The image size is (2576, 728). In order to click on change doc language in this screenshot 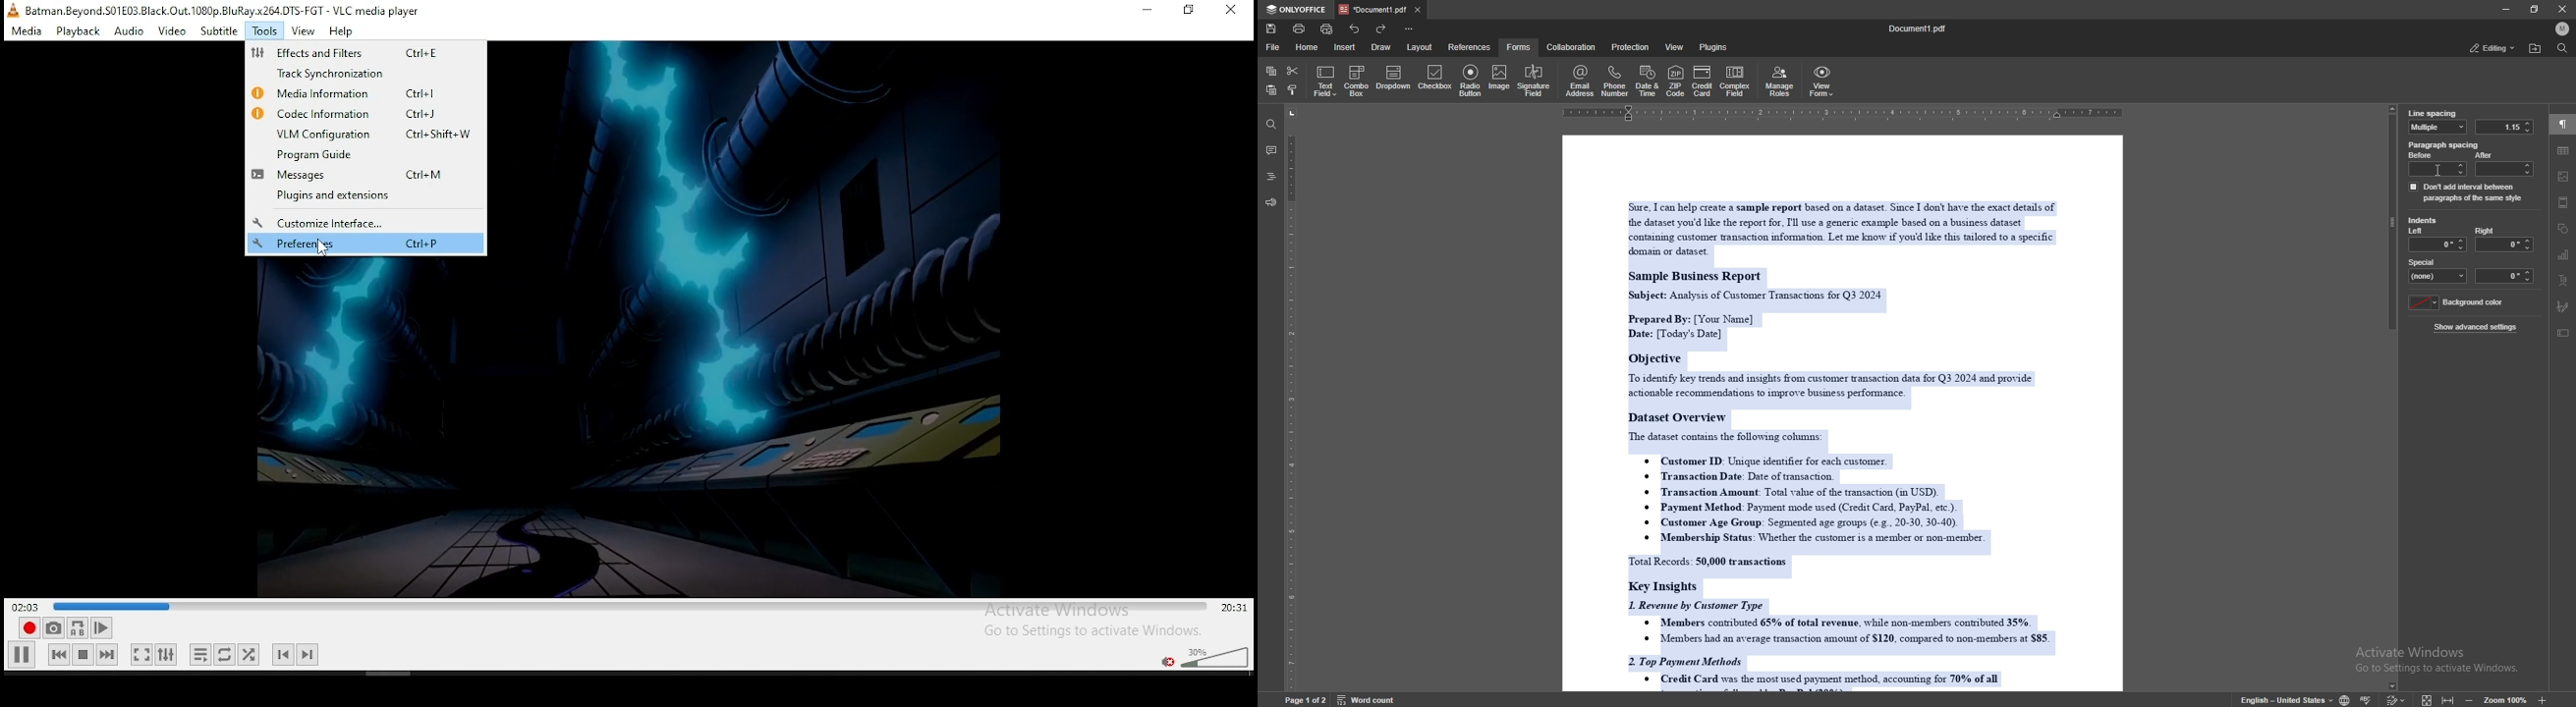, I will do `click(2345, 699)`.